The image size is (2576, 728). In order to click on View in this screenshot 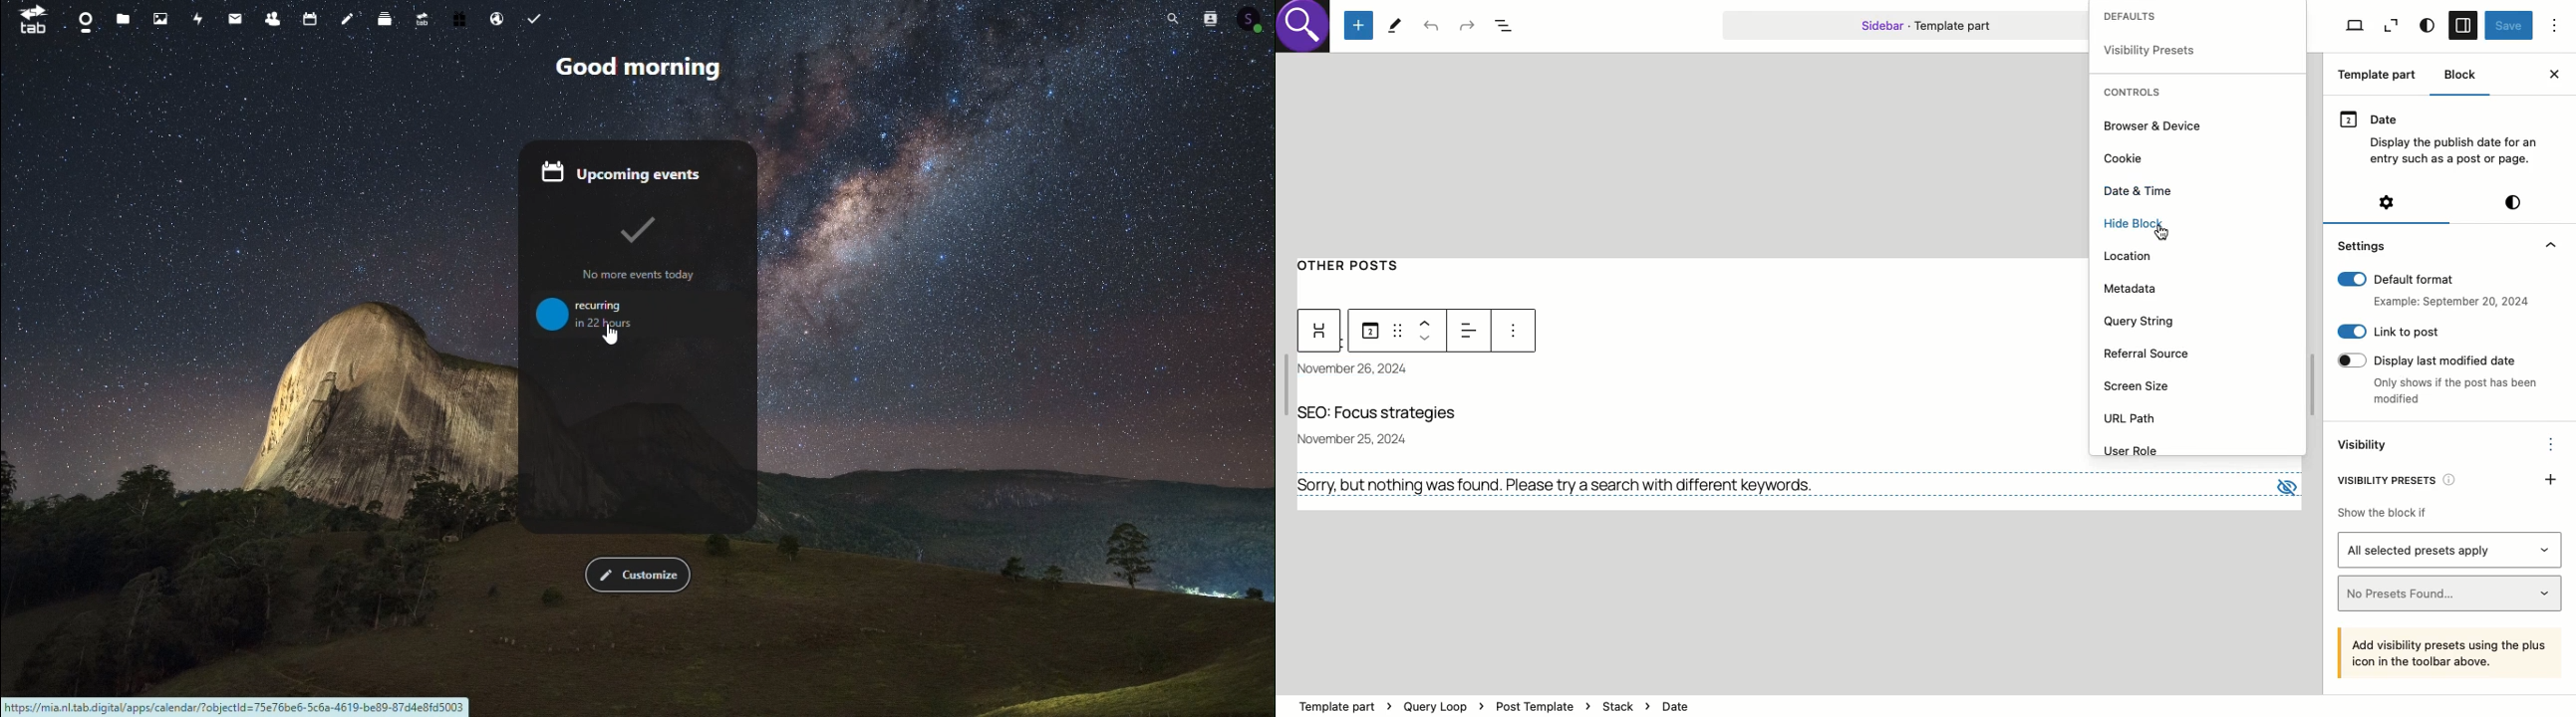, I will do `click(2392, 26)`.